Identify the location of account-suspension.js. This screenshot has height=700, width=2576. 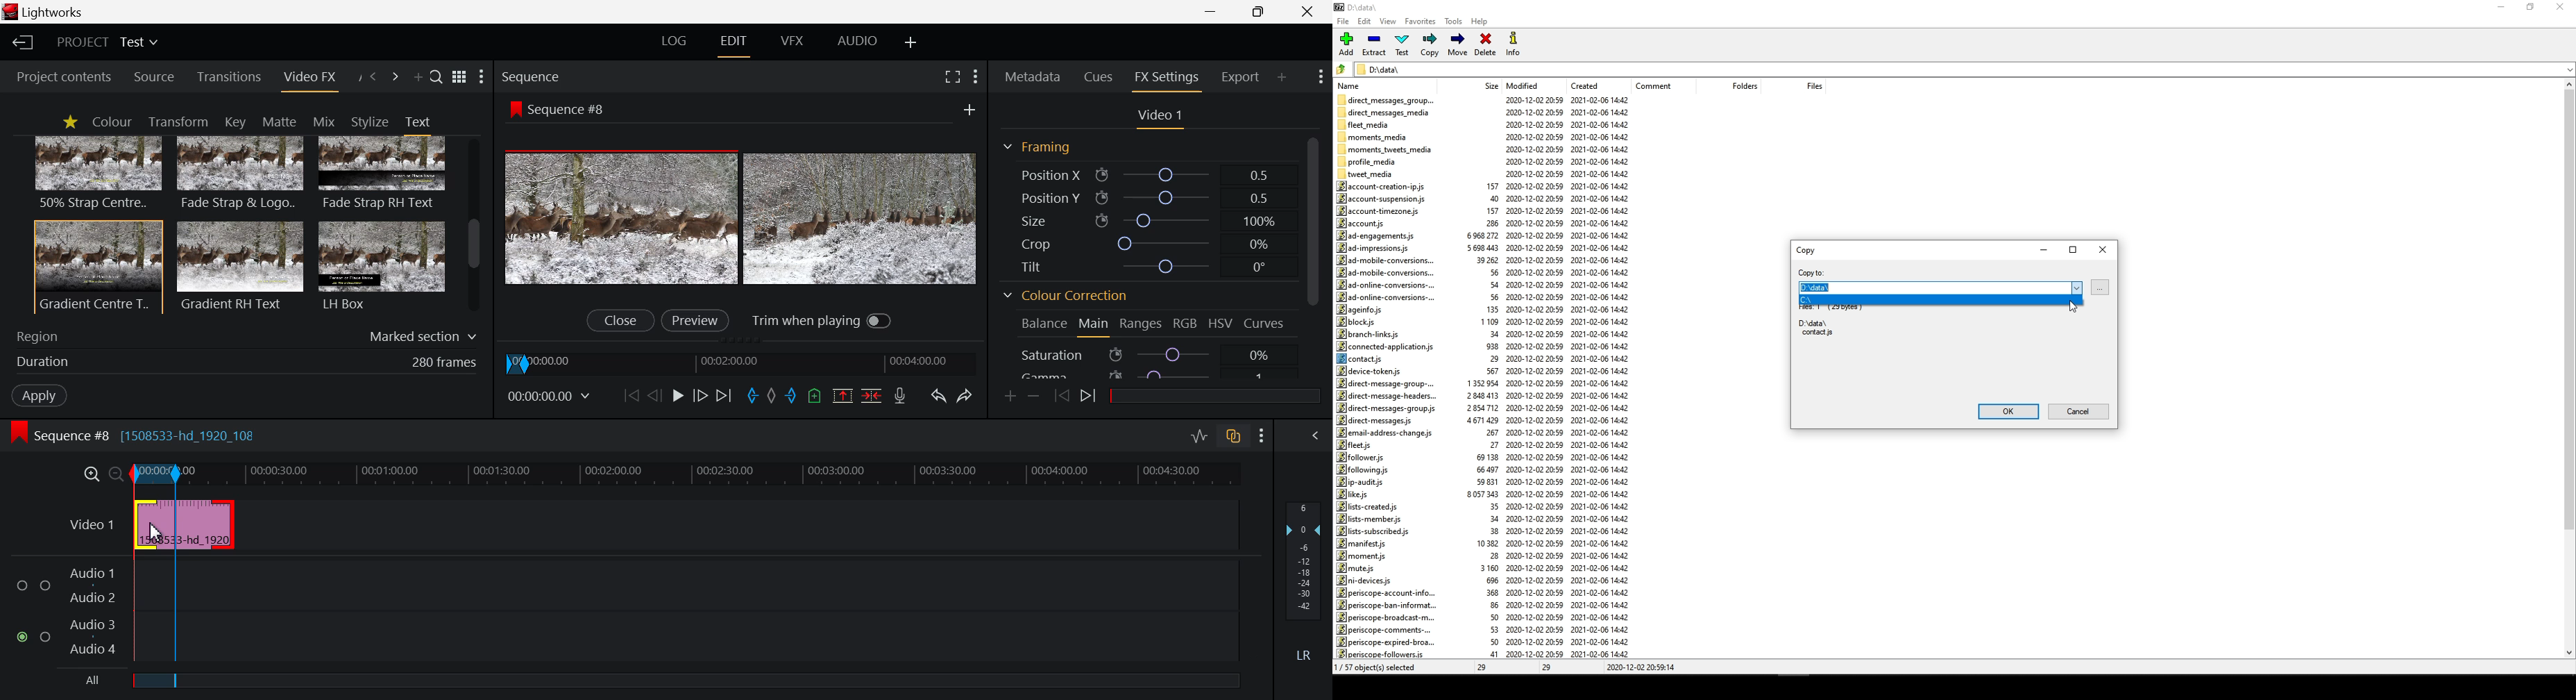
(1382, 198).